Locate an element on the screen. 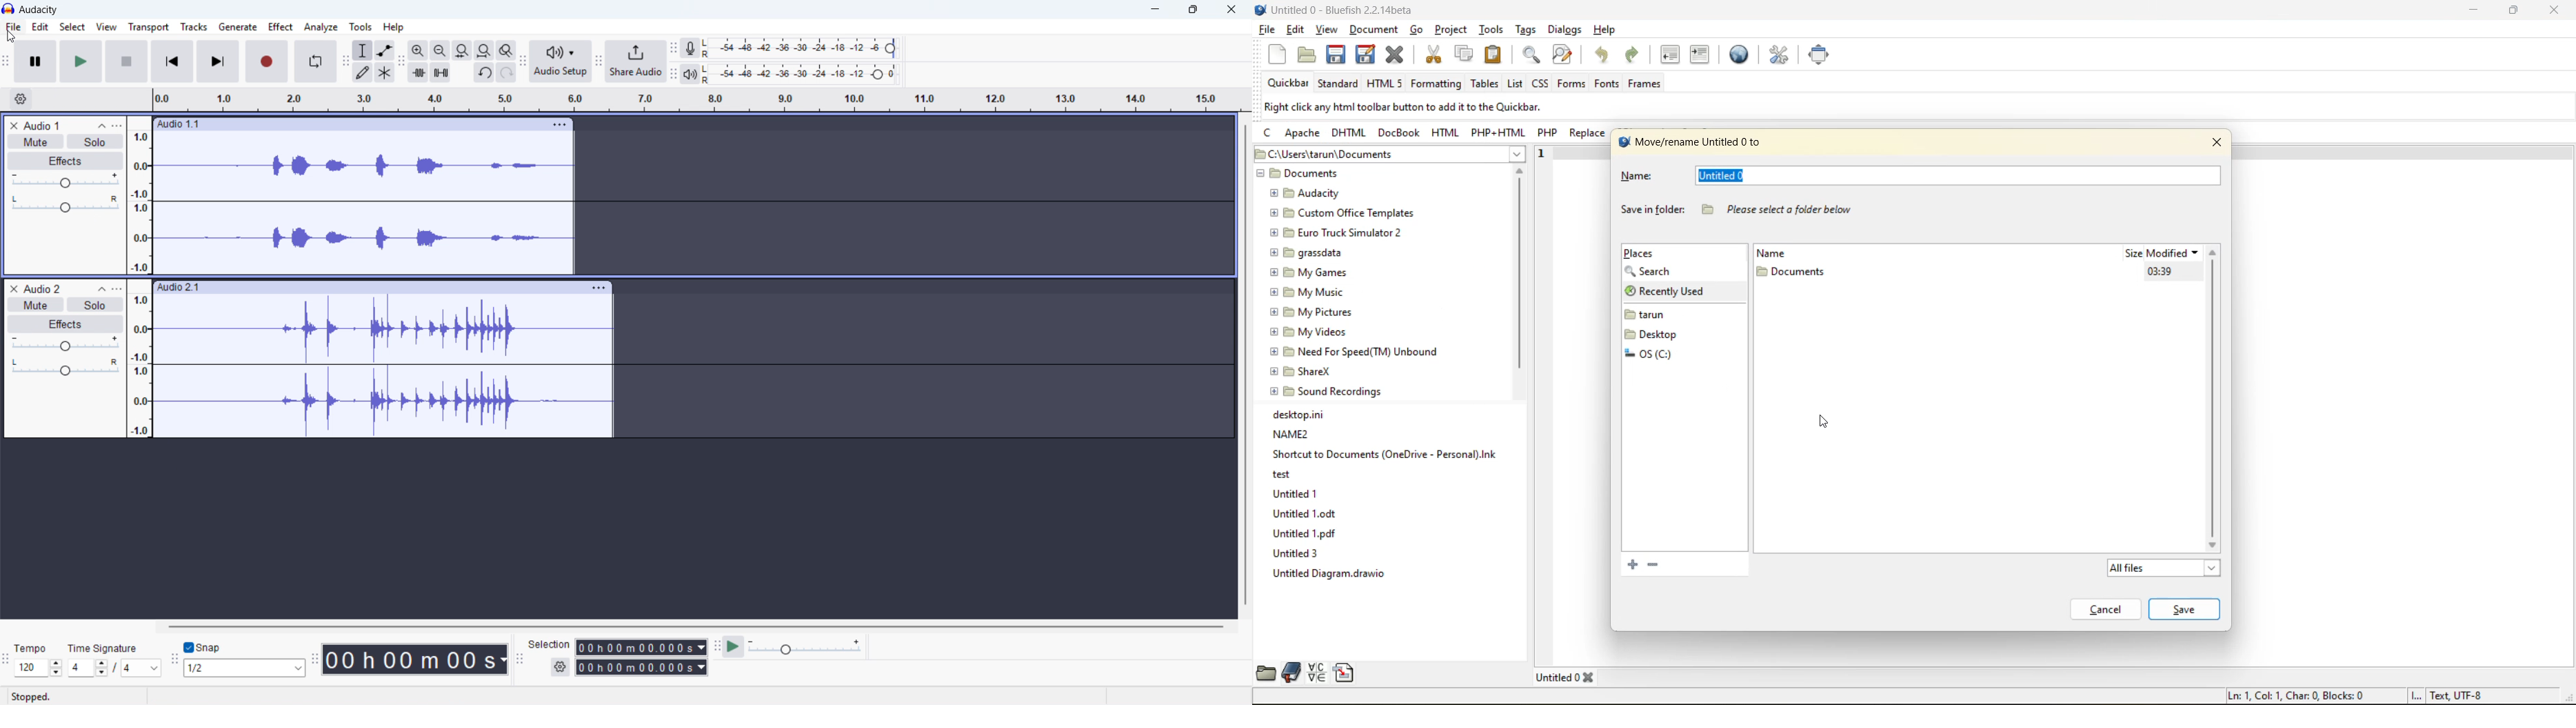 The width and height of the screenshot is (2576, 728). folder name is located at coordinates (1792, 271).